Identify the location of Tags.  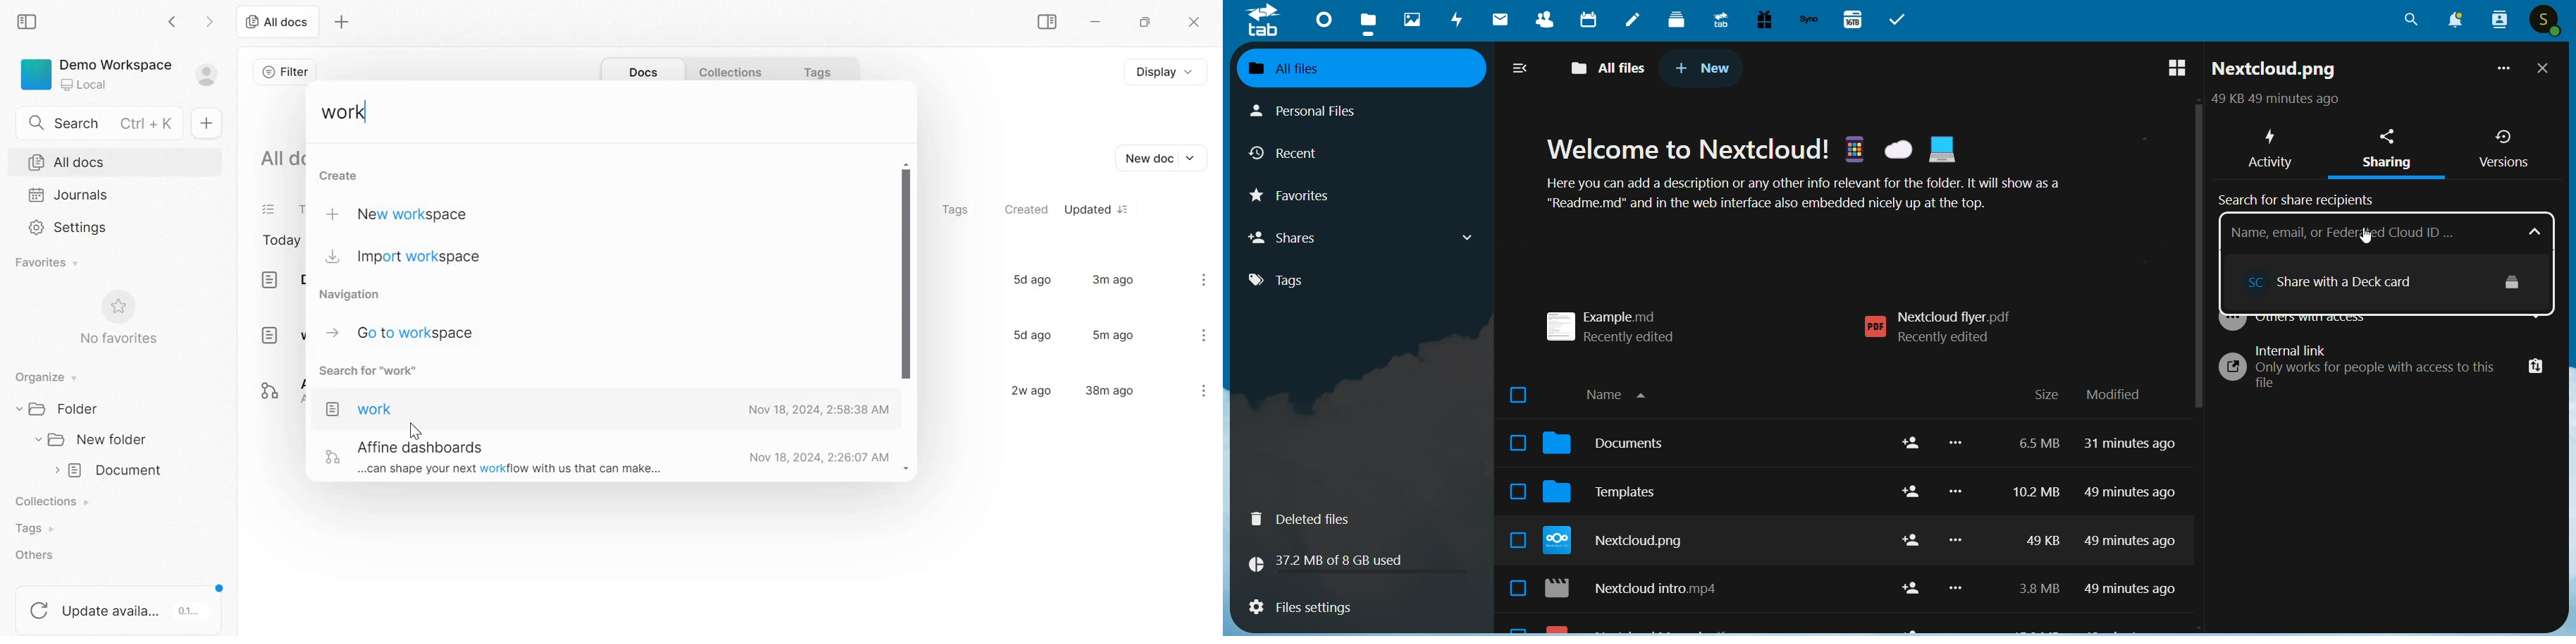
(812, 69).